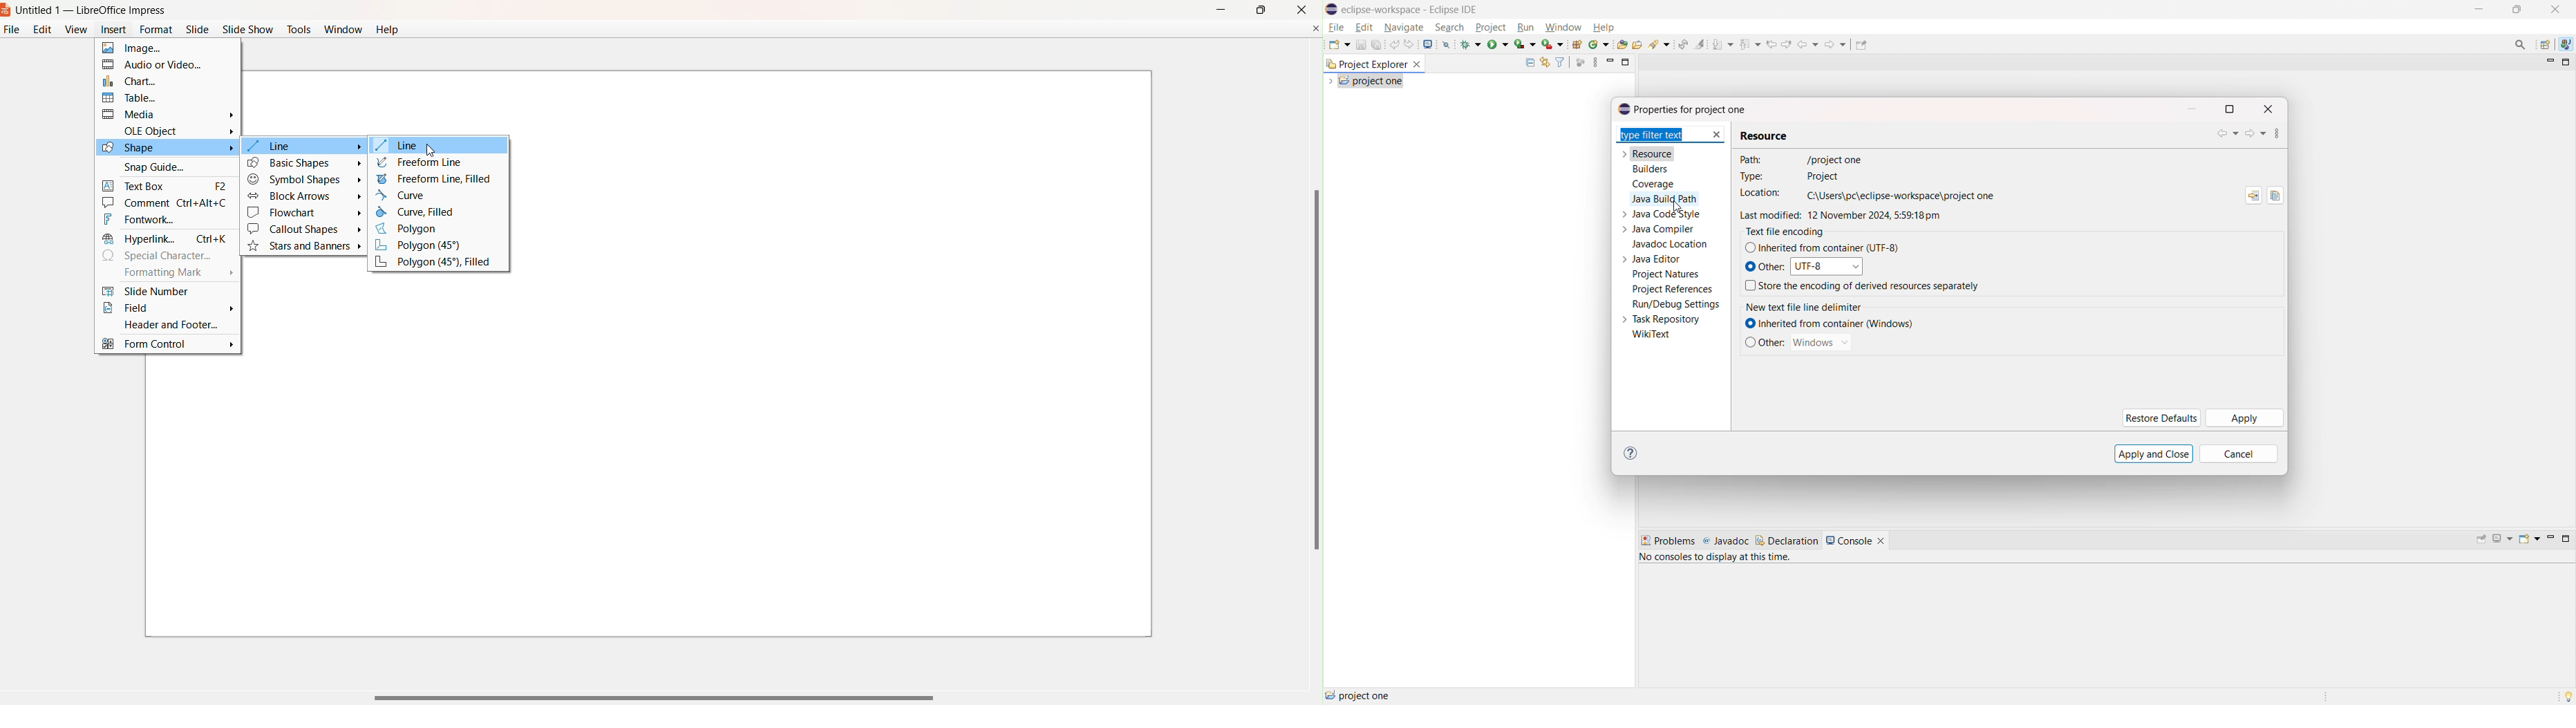 The image size is (2576, 728). What do you see at coordinates (2276, 133) in the screenshot?
I see `view menu` at bounding box center [2276, 133].